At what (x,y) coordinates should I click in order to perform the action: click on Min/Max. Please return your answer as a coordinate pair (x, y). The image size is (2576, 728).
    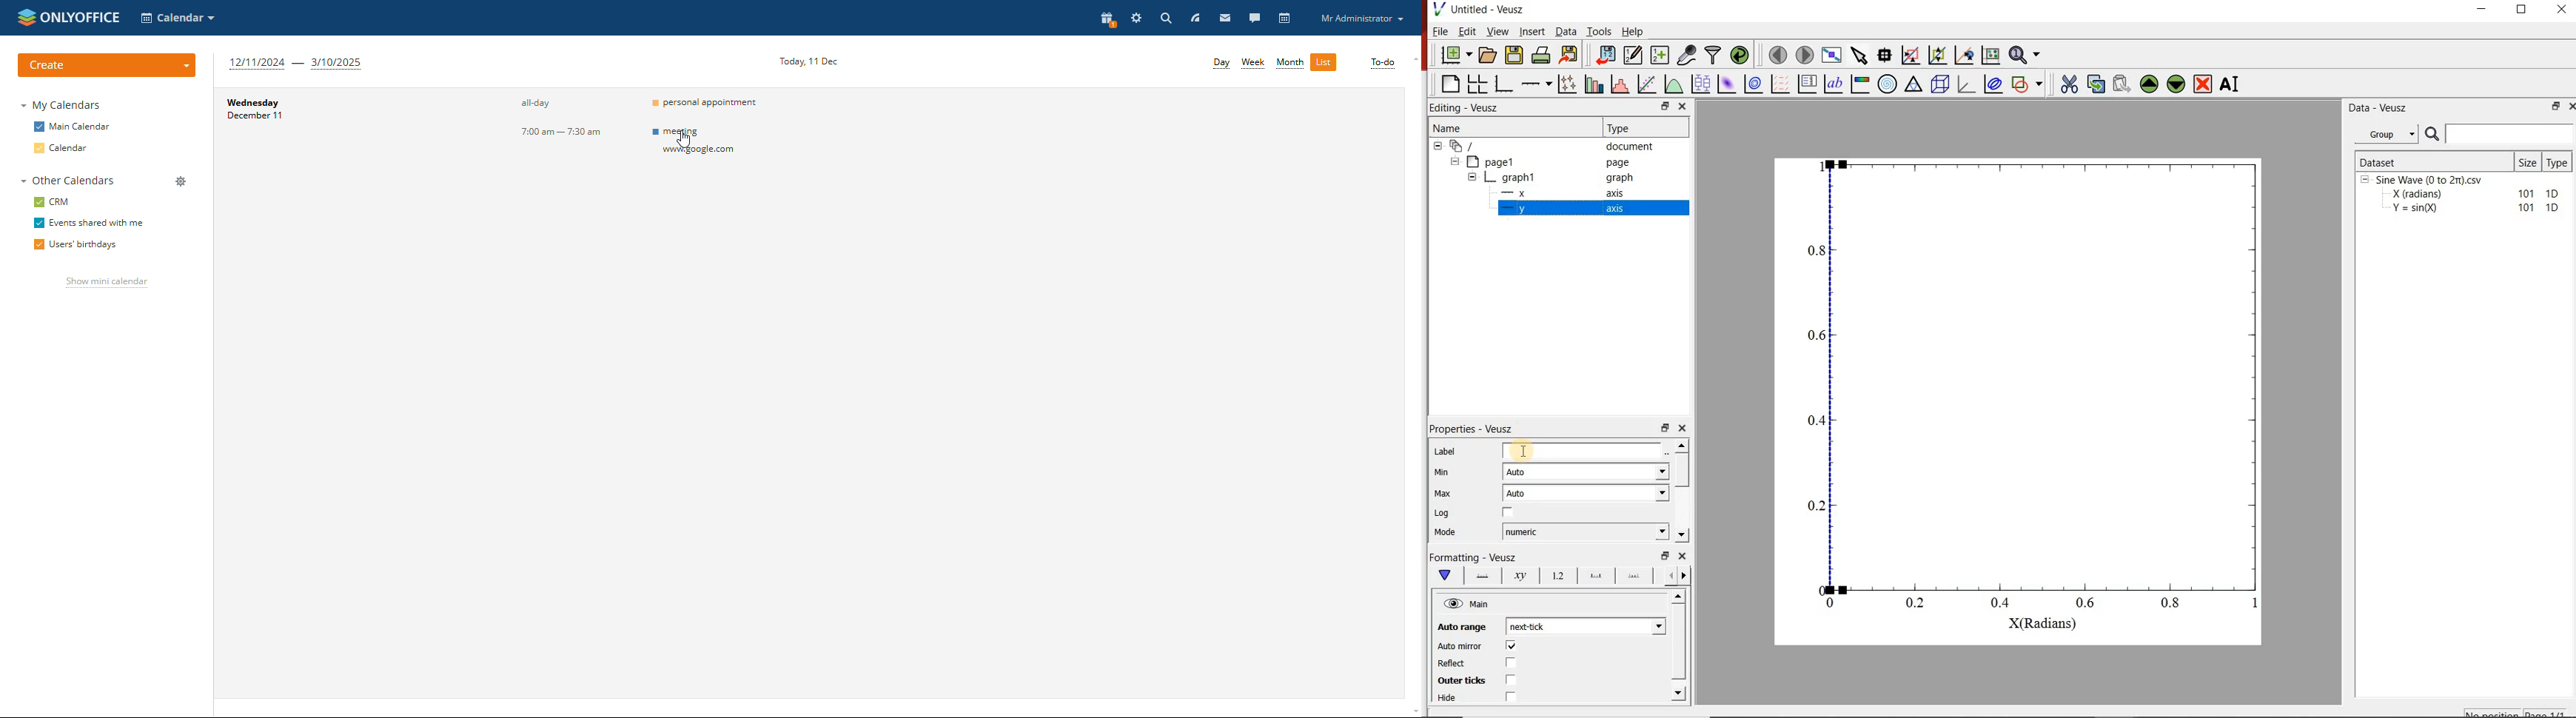
    Looking at the image, I should click on (1665, 426).